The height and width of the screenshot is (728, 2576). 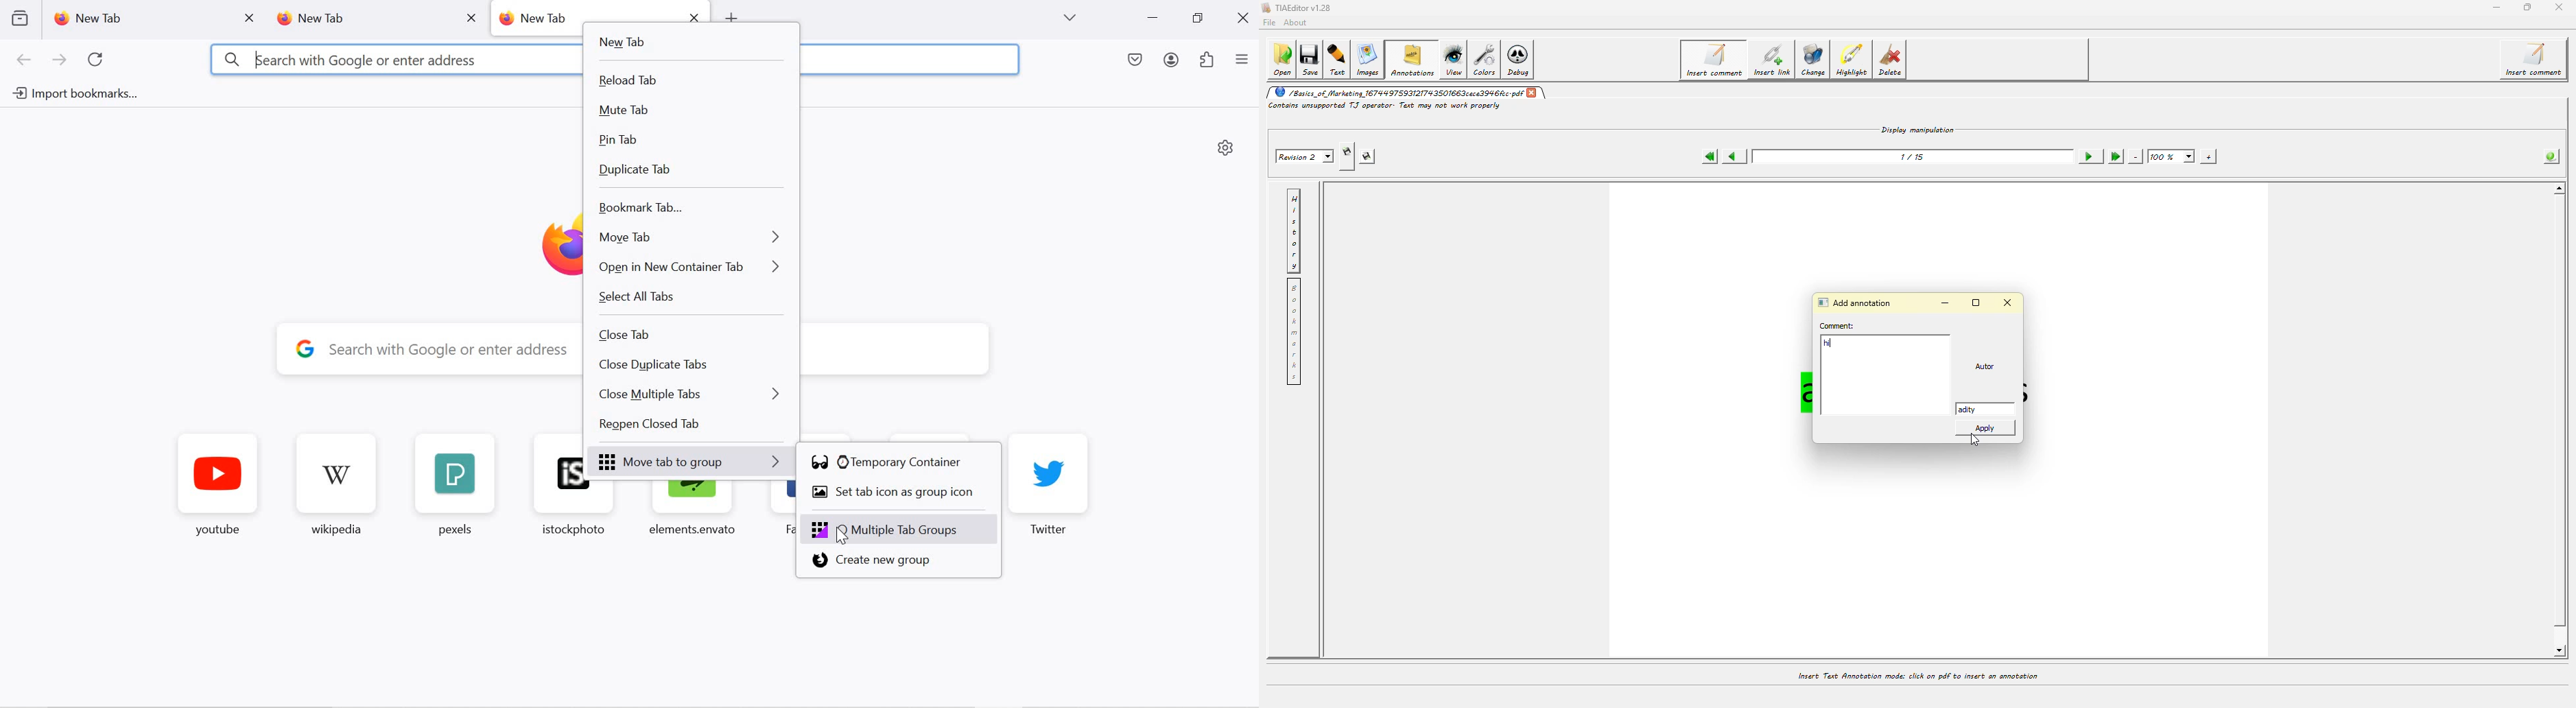 What do you see at coordinates (686, 173) in the screenshot?
I see `duplicate tab` at bounding box center [686, 173].